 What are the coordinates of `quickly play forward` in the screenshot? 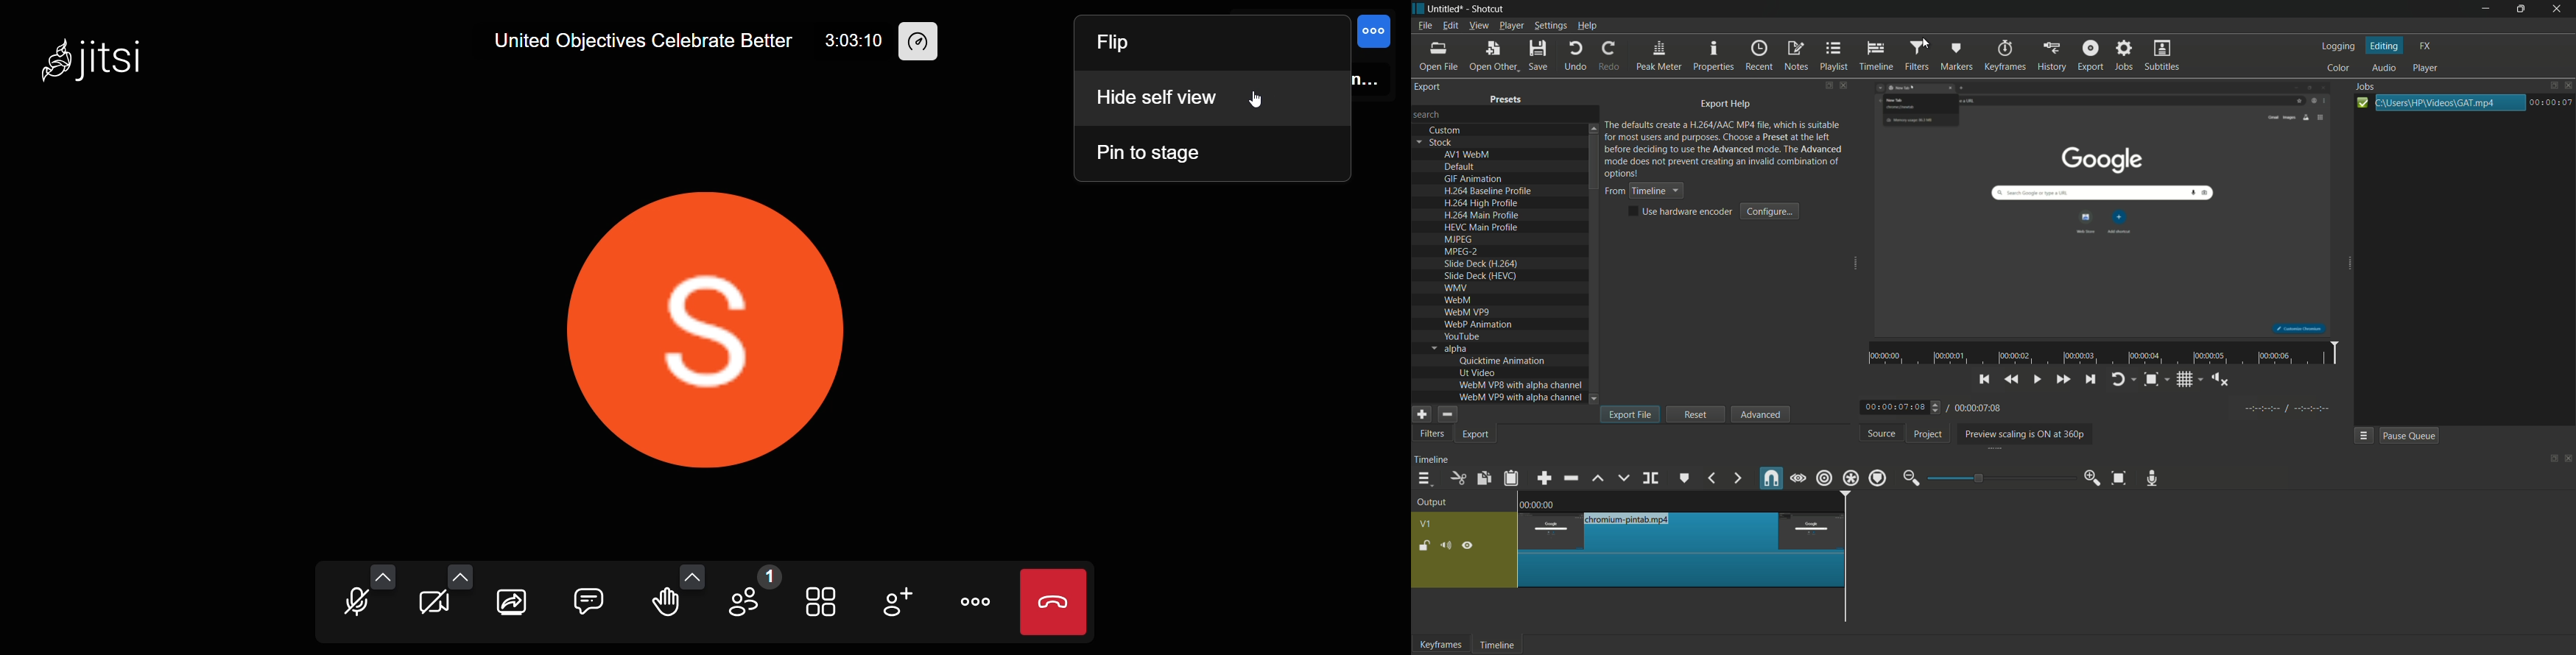 It's located at (2062, 378).